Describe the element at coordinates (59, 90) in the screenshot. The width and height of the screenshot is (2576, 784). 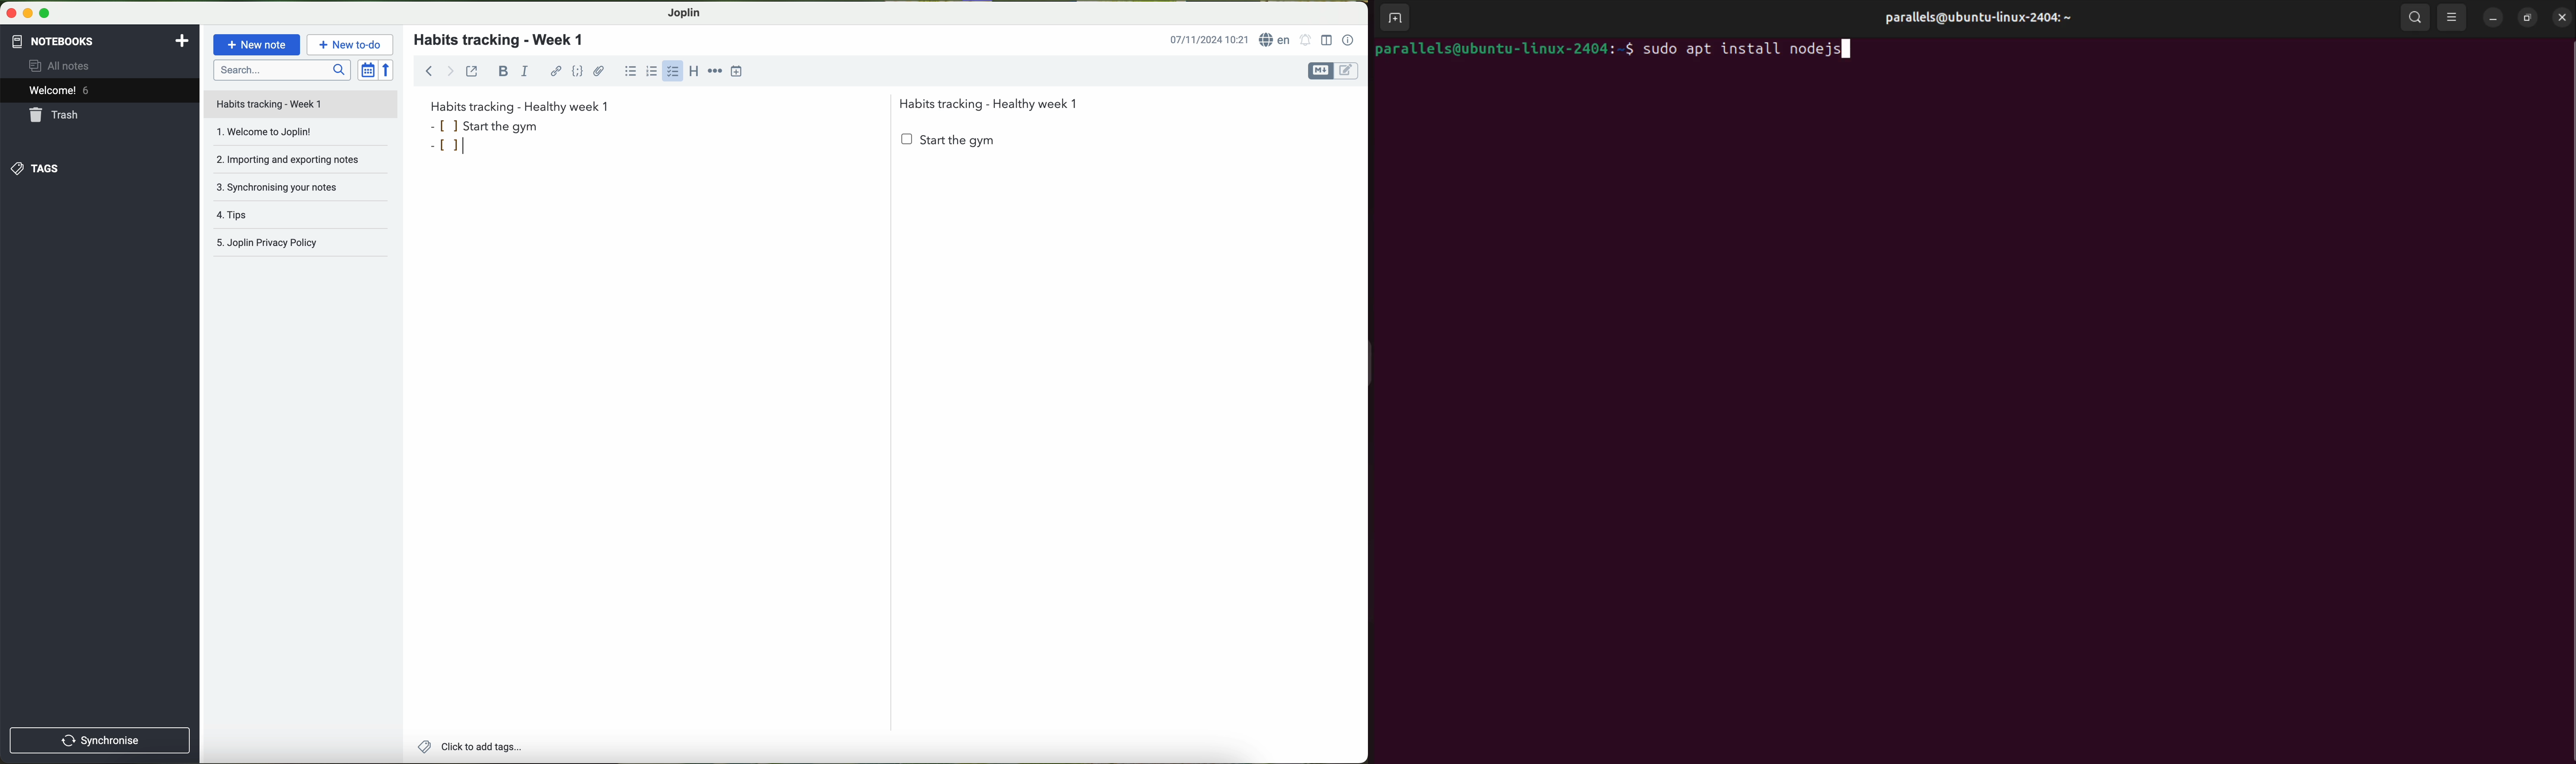
I see `welcome 5` at that location.